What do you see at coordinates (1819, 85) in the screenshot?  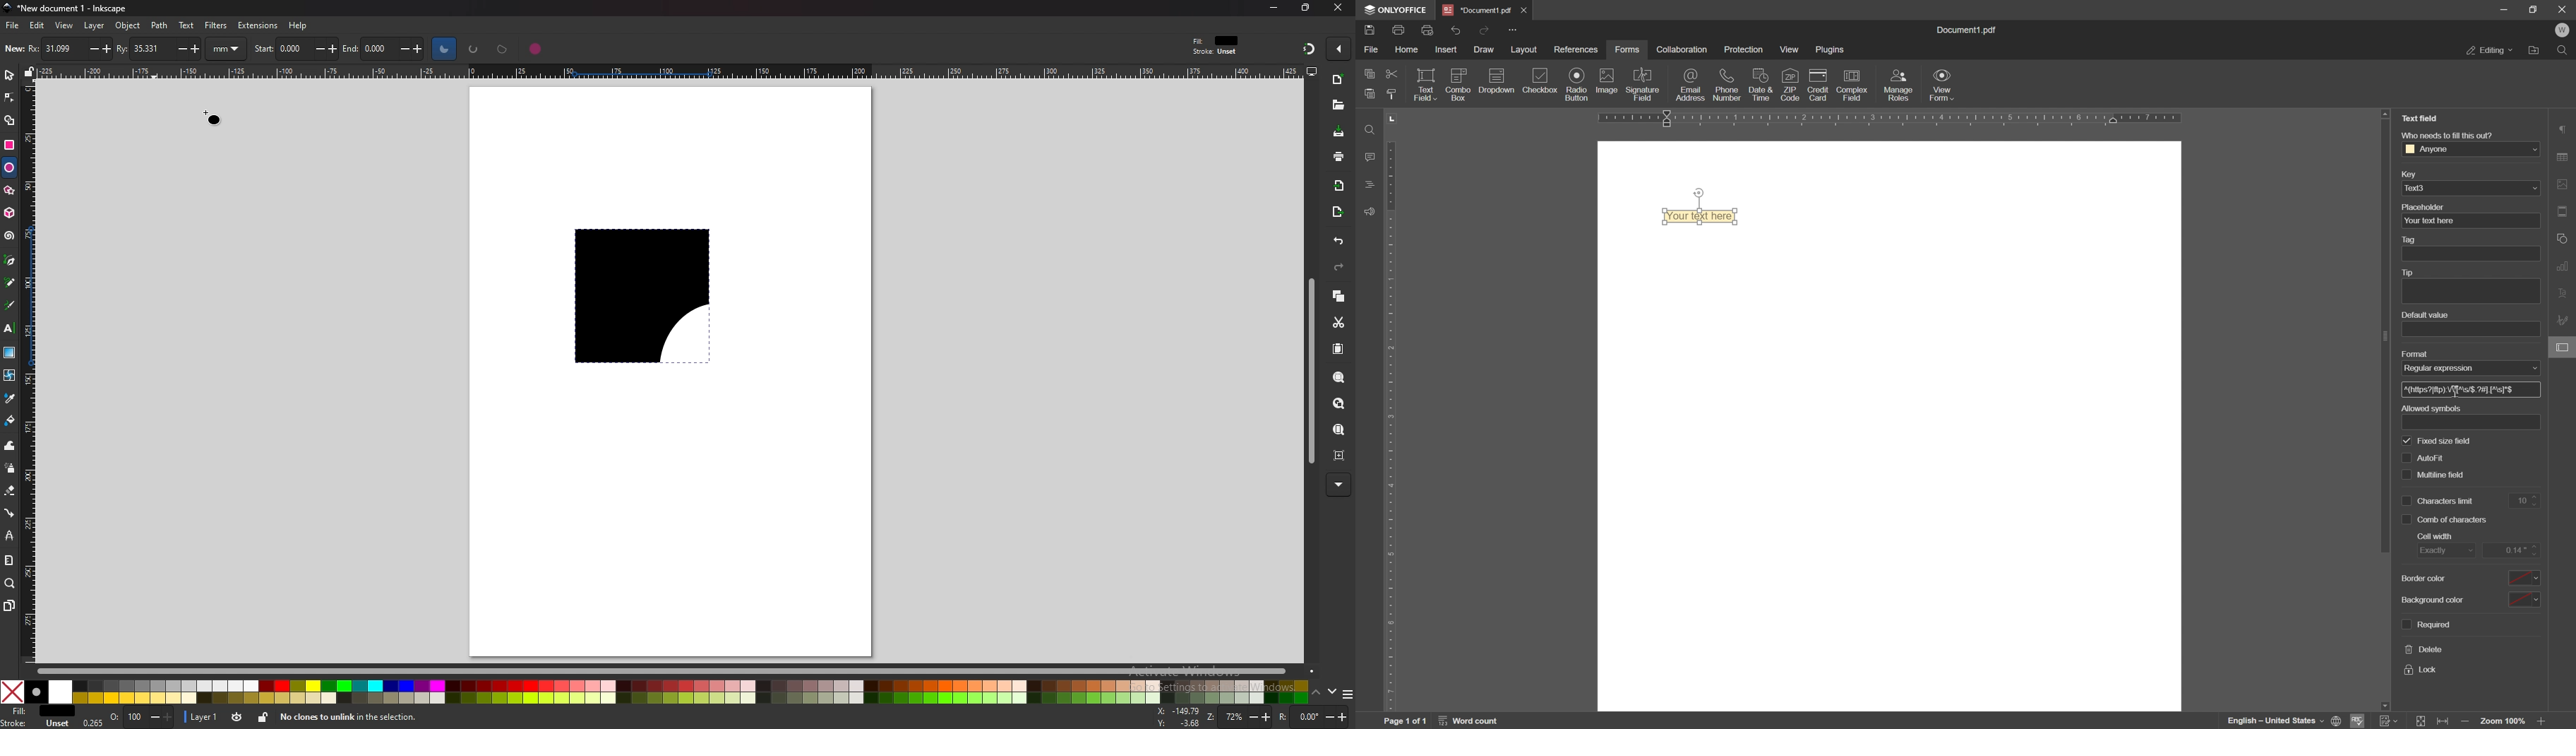 I see `credit card` at bounding box center [1819, 85].